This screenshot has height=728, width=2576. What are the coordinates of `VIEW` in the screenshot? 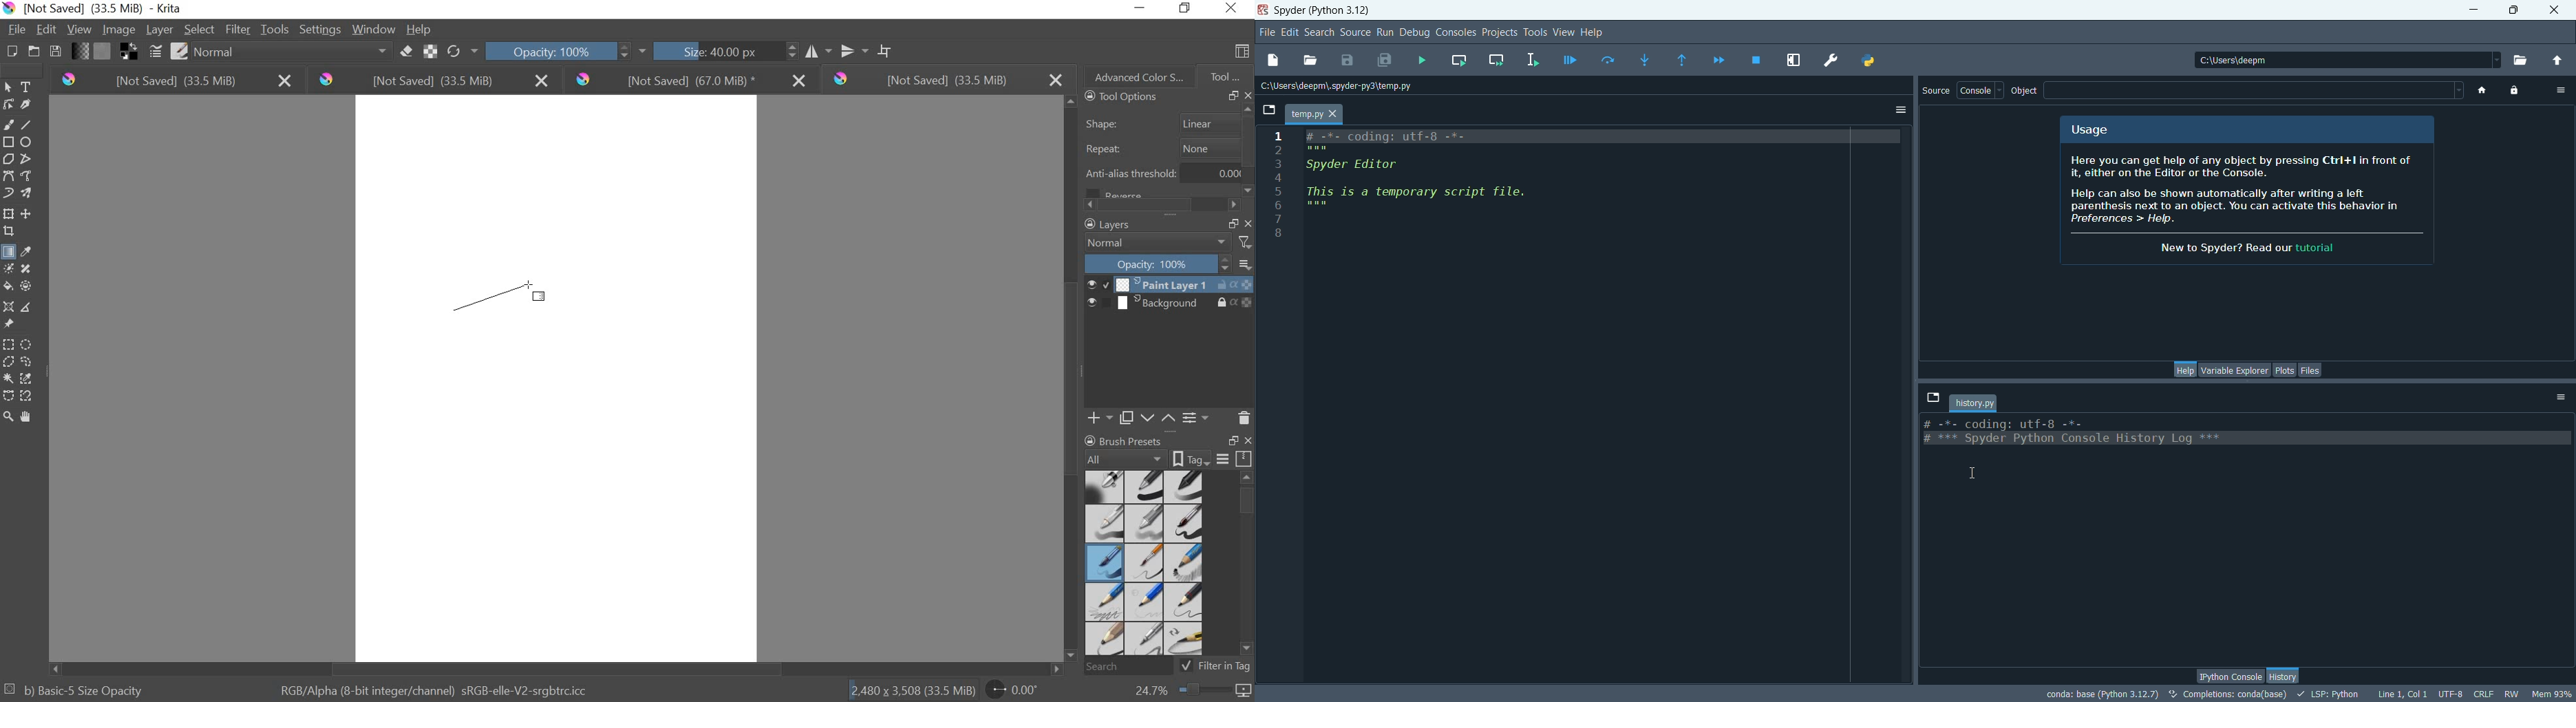 It's located at (79, 31).